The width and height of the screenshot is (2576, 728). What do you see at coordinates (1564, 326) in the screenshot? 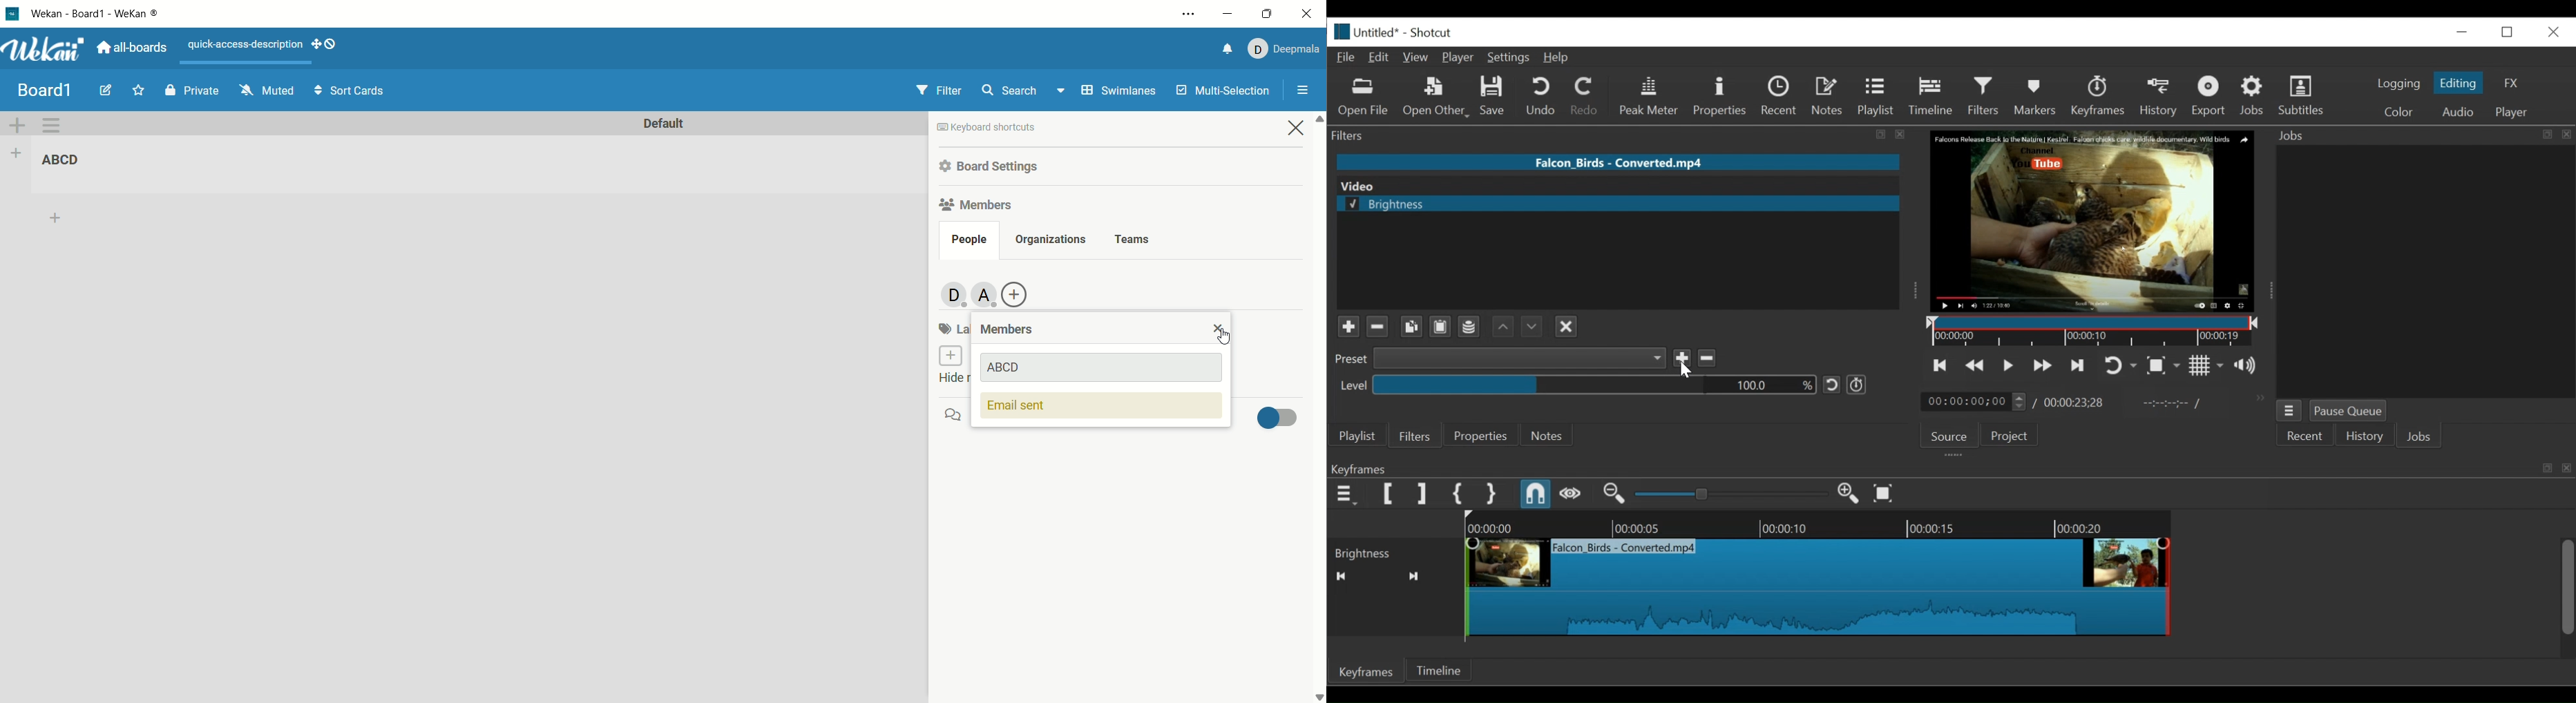
I see `Close` at bounding box center [1564, 326].